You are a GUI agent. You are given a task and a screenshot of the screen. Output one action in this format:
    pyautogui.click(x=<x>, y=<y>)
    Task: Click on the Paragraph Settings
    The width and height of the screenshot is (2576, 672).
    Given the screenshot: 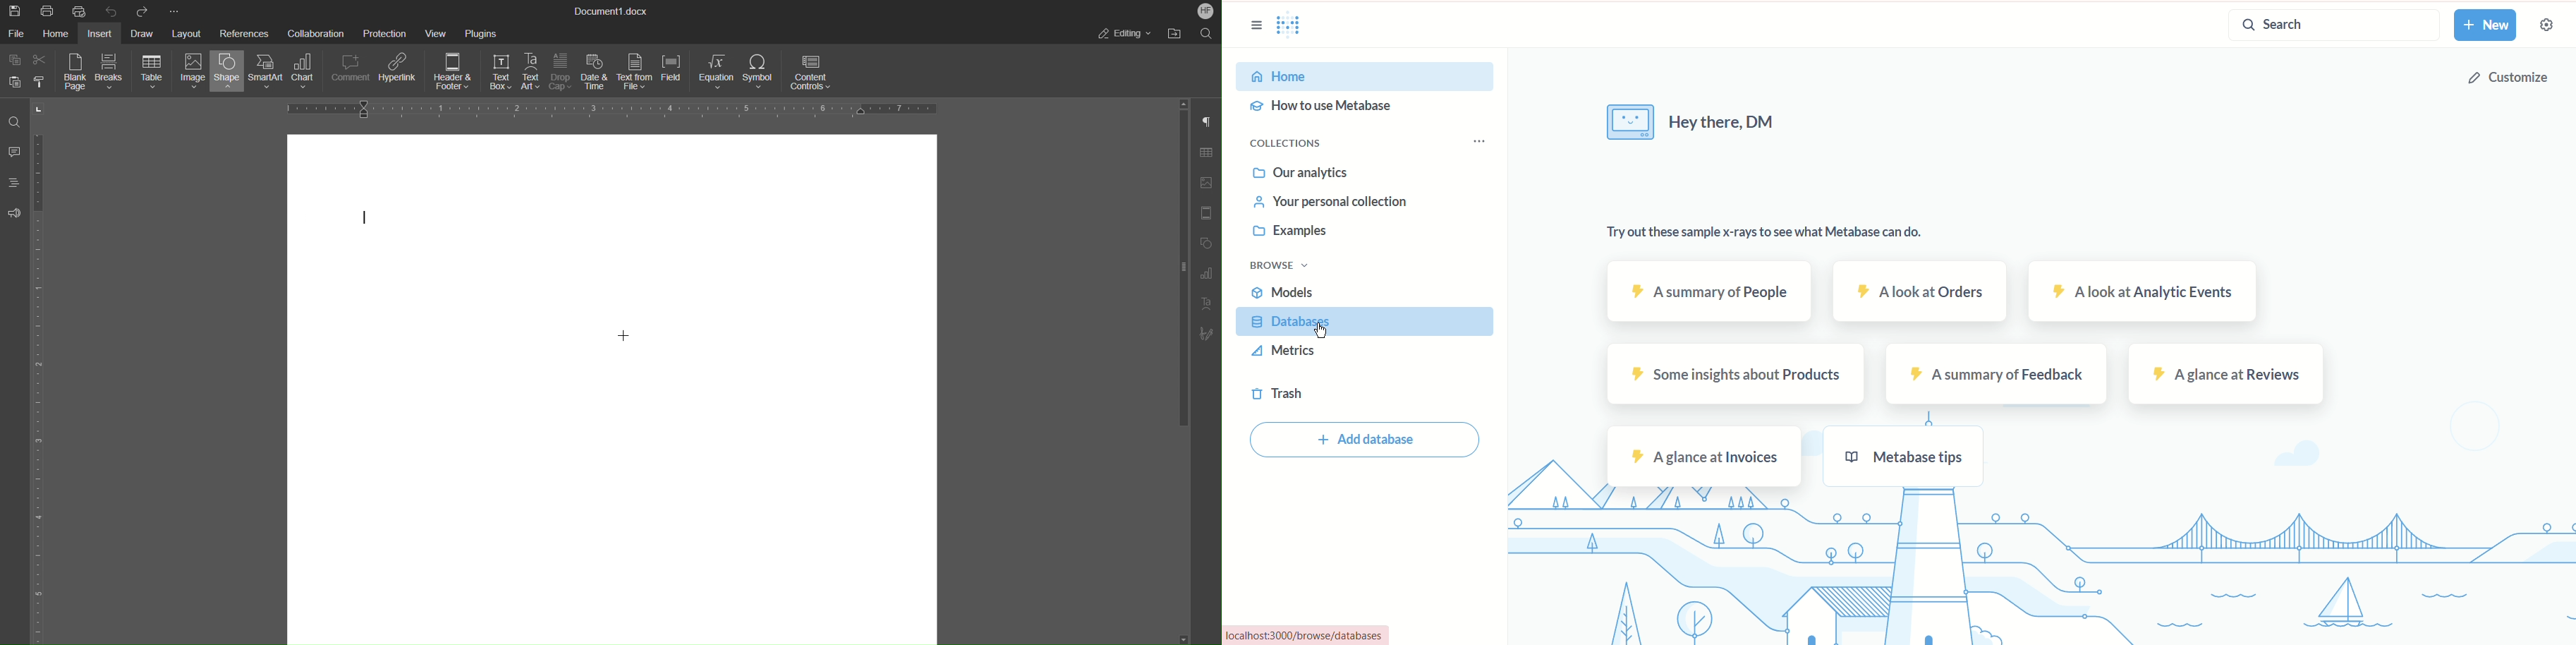 What is the action you would take?
    pyautogui.click(x=1210, y=122)
    